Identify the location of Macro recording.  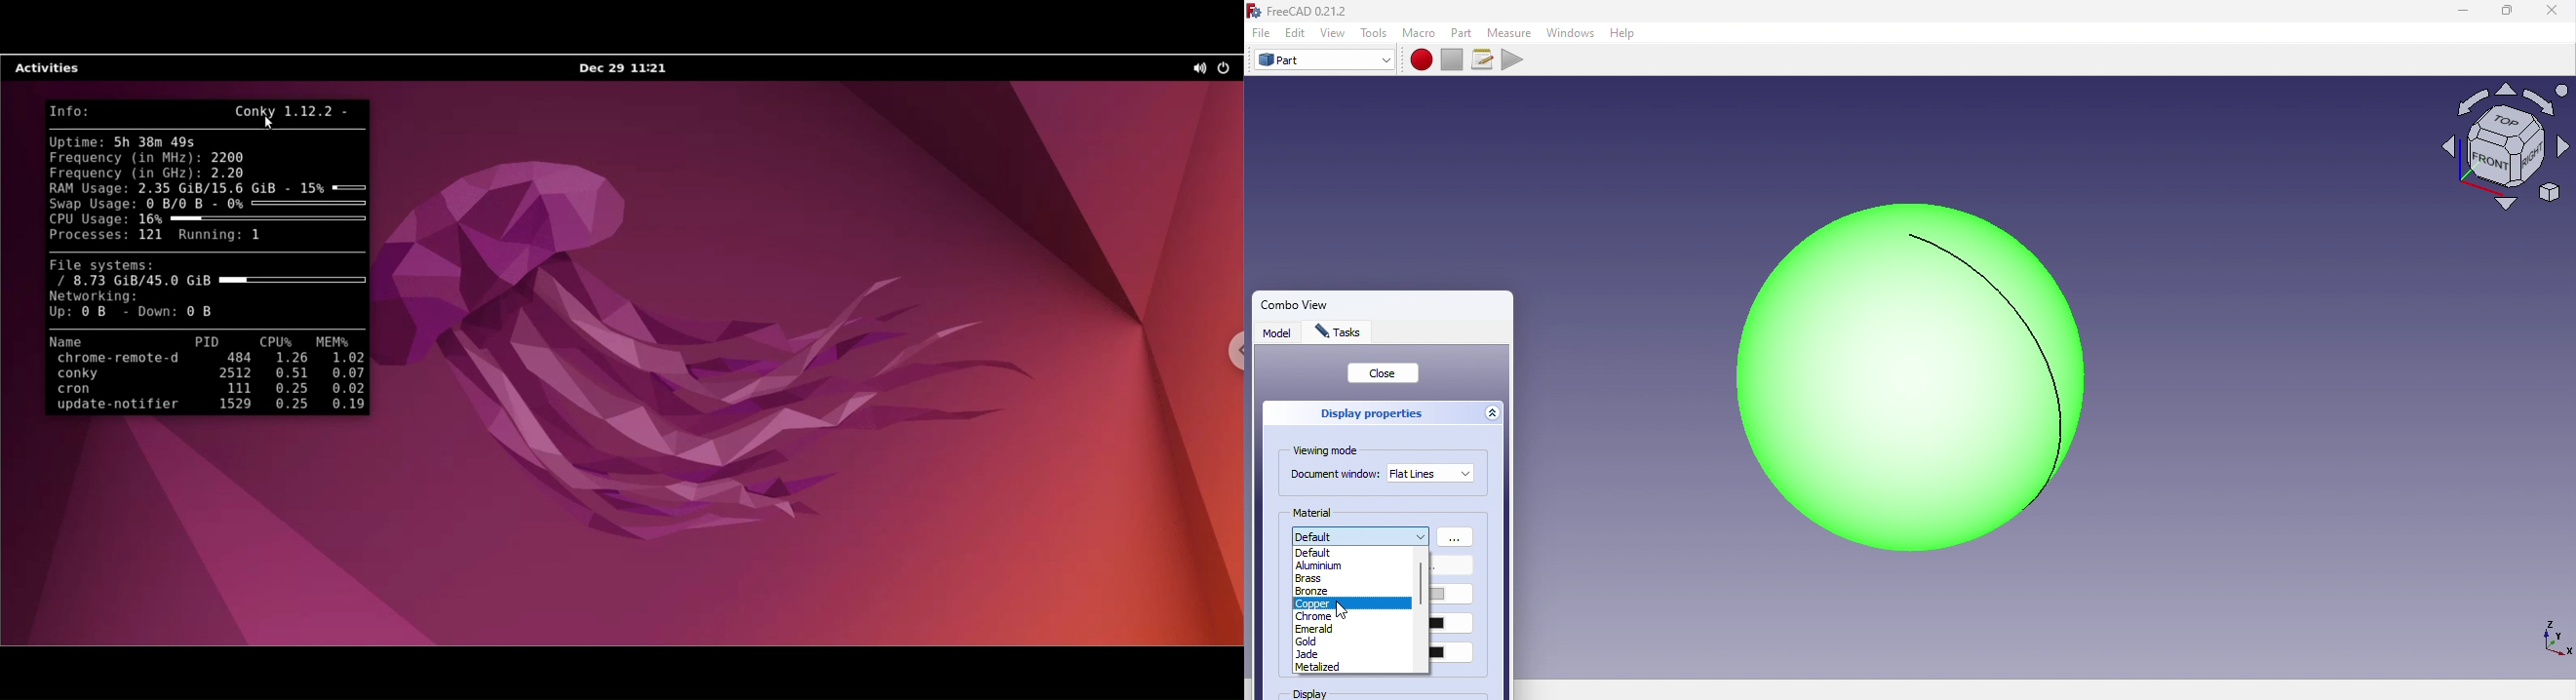
(1423, 59).